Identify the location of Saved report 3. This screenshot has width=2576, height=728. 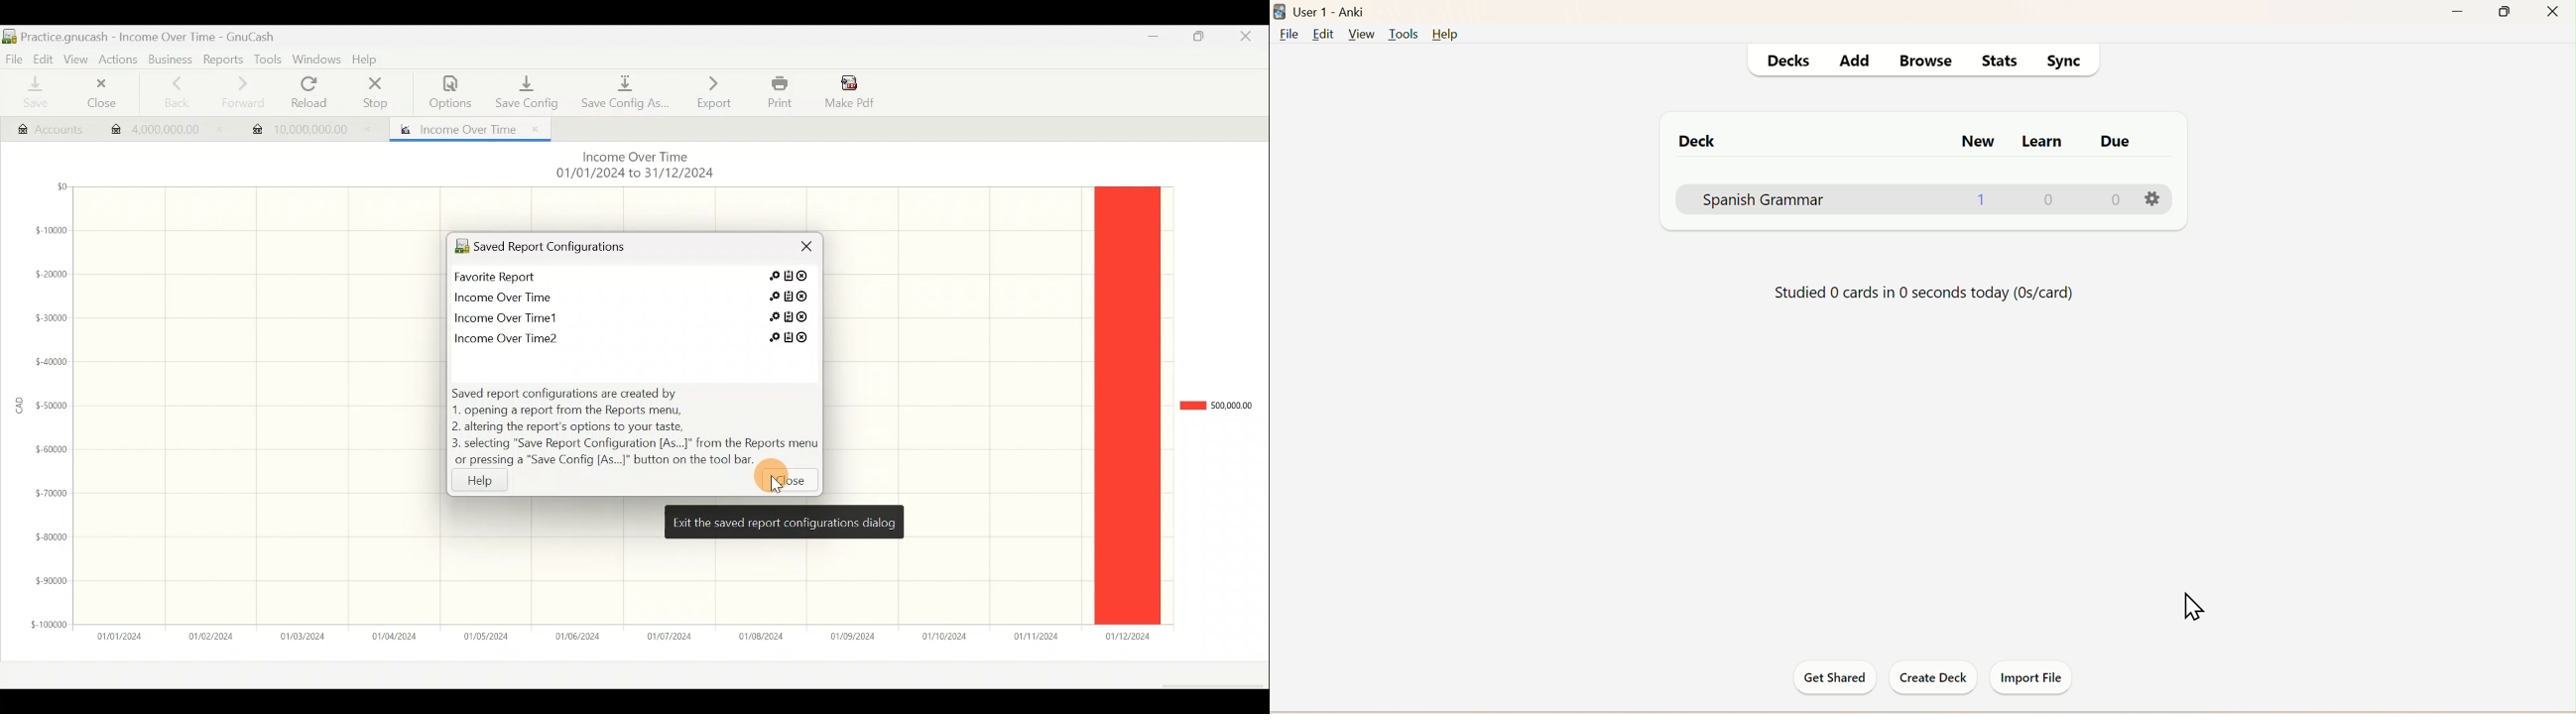
(632, 316).